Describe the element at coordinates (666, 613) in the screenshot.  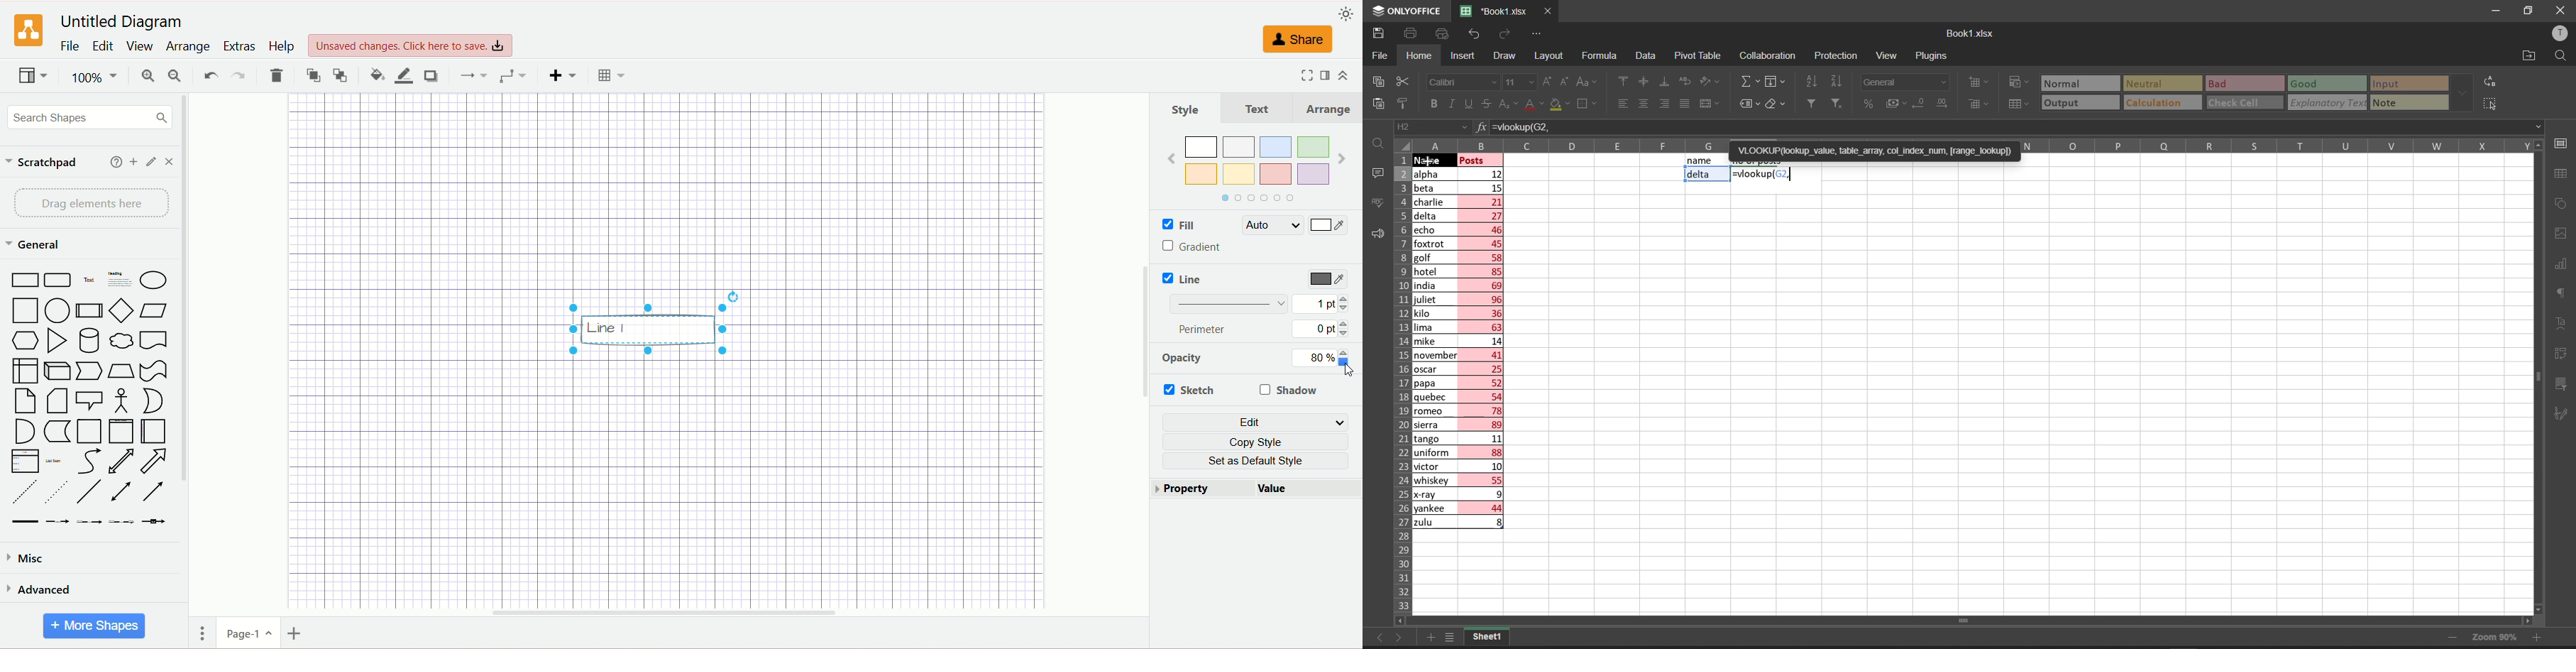
I see `horizontal scroll bar` at that location.